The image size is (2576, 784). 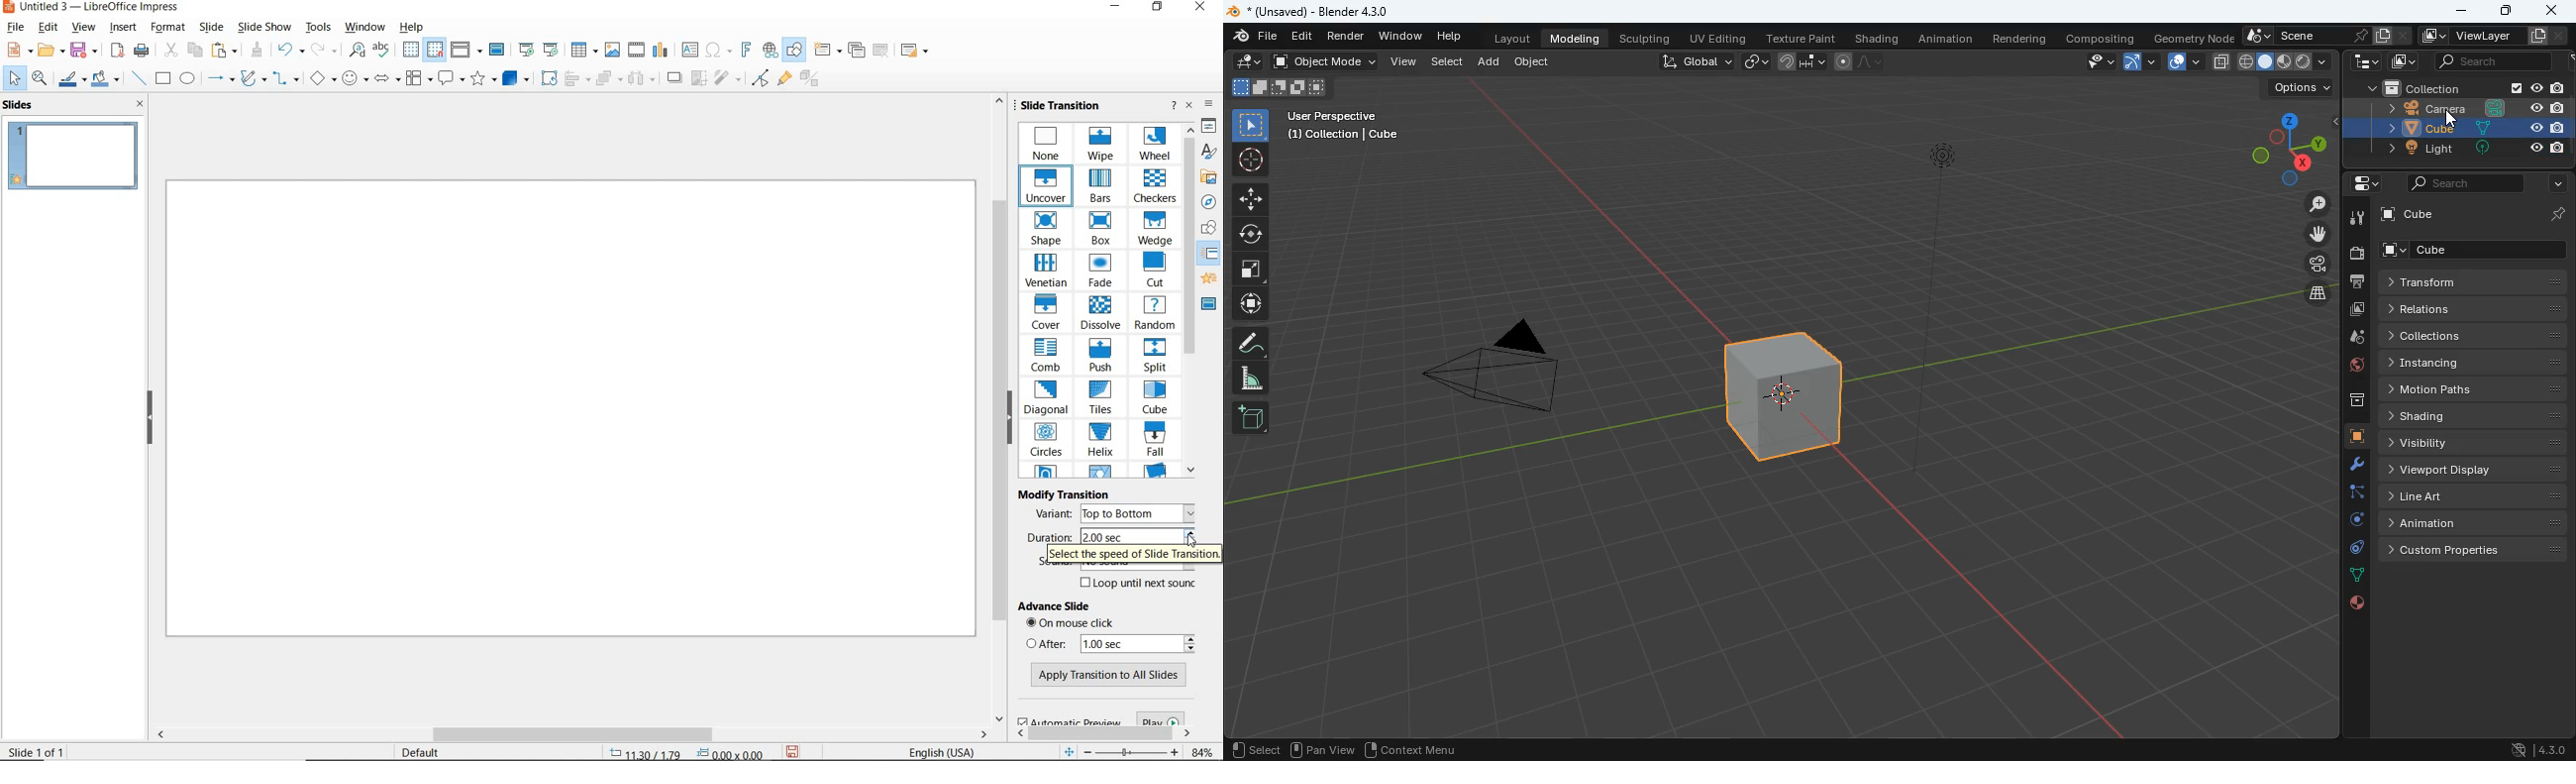 What do you see at coordinates (150, 418) in the screenshot?
I see `HIDE` at bounding box center [150, 418].